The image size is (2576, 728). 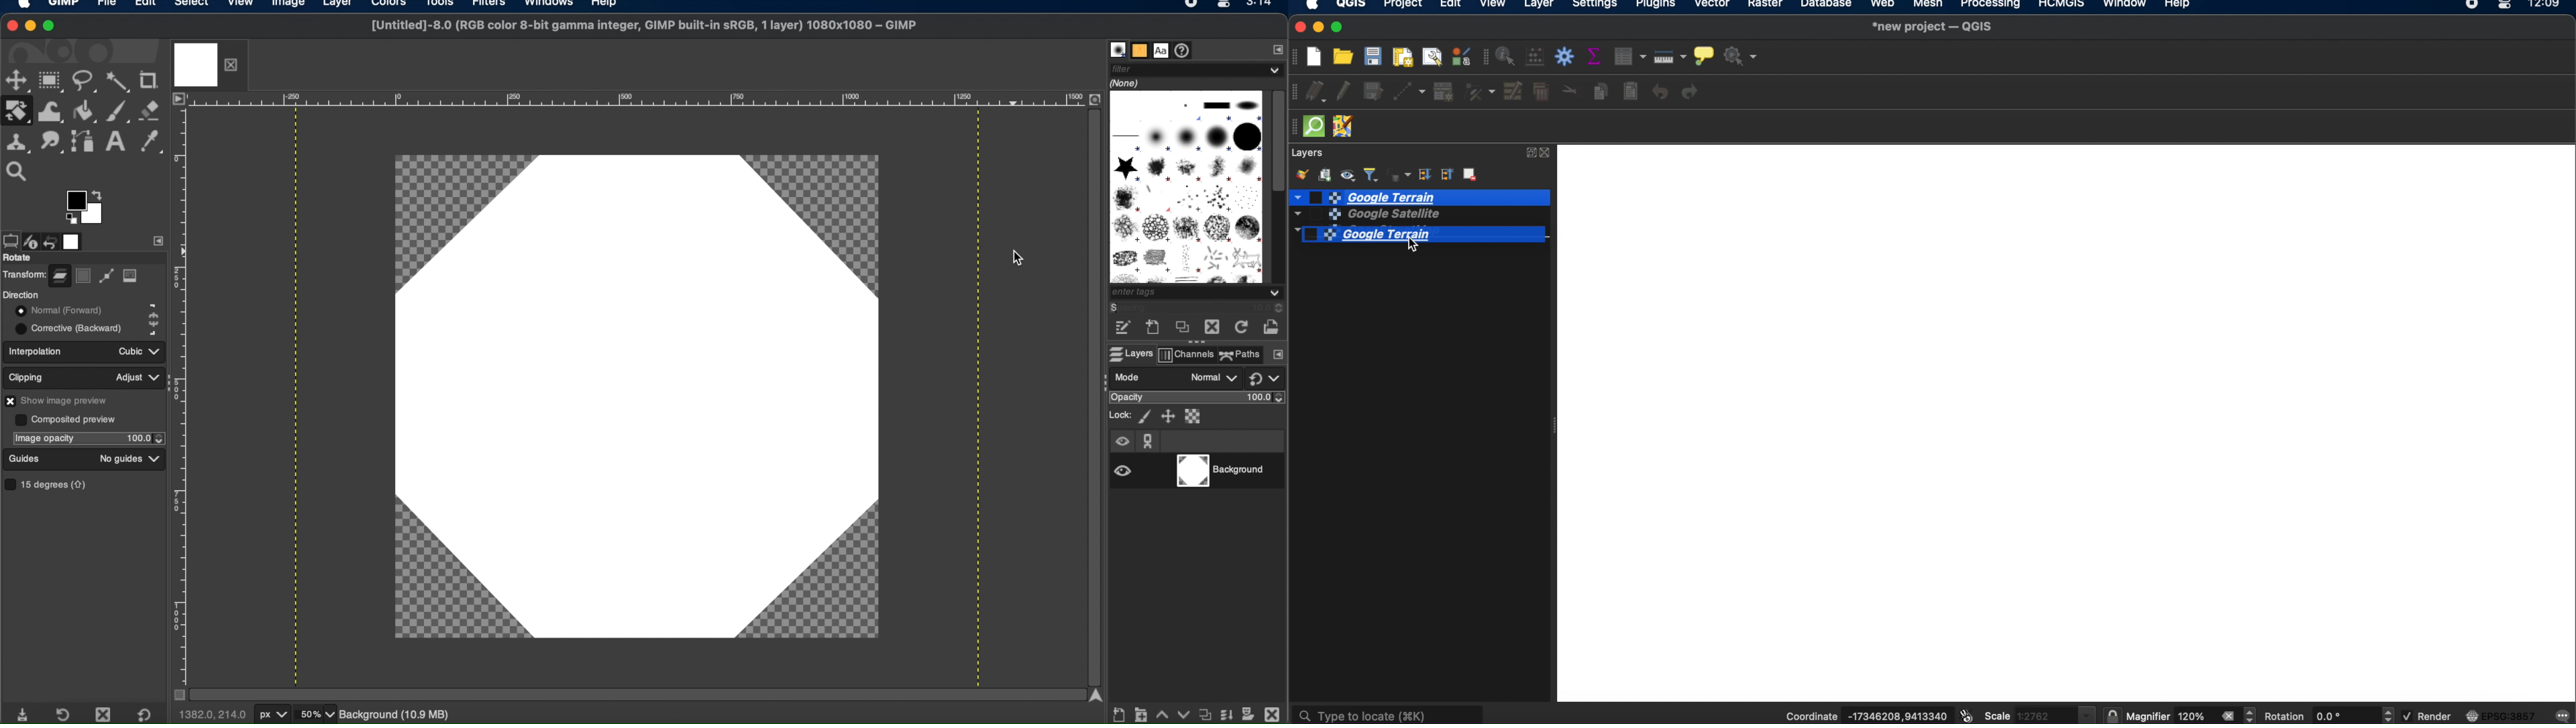 I want to click on rotate, so click(x=19, y=258).